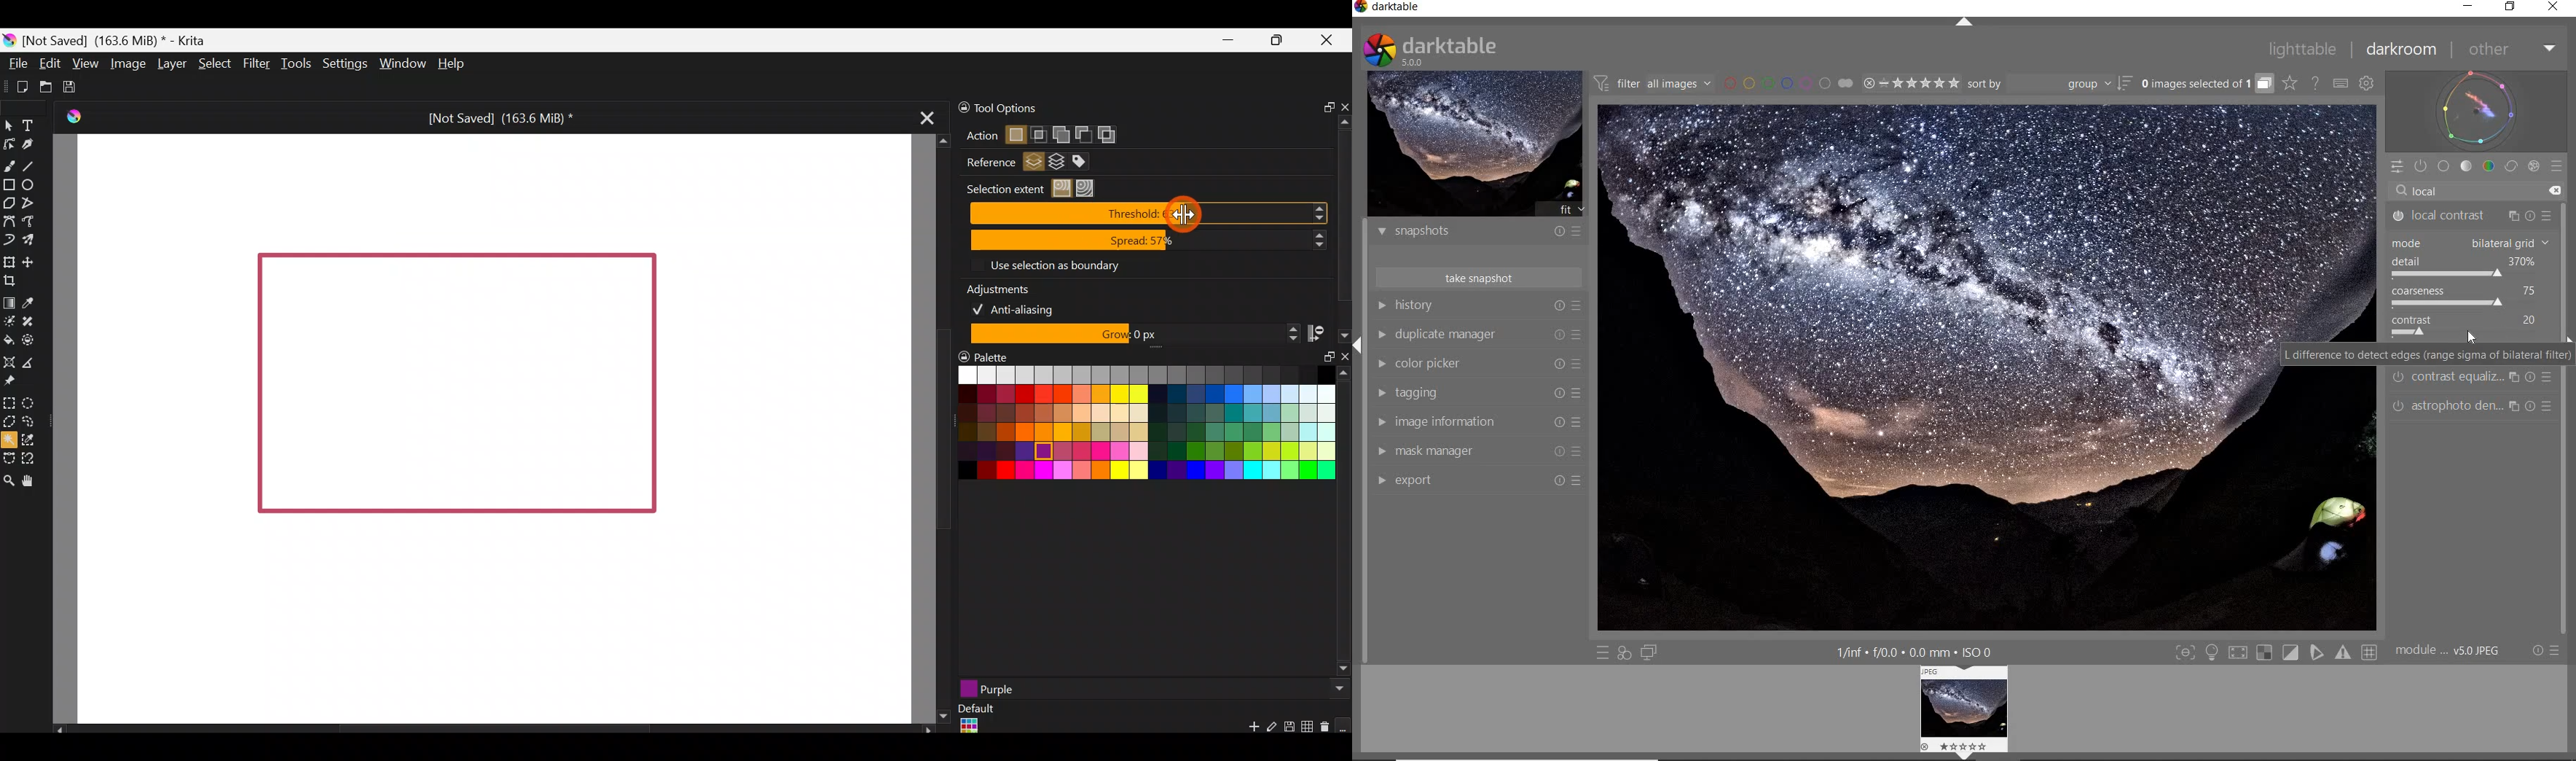 The width and height of the screenshot is (2576, 784). I want to click on MASK MANAGER, so click(1381, 453).